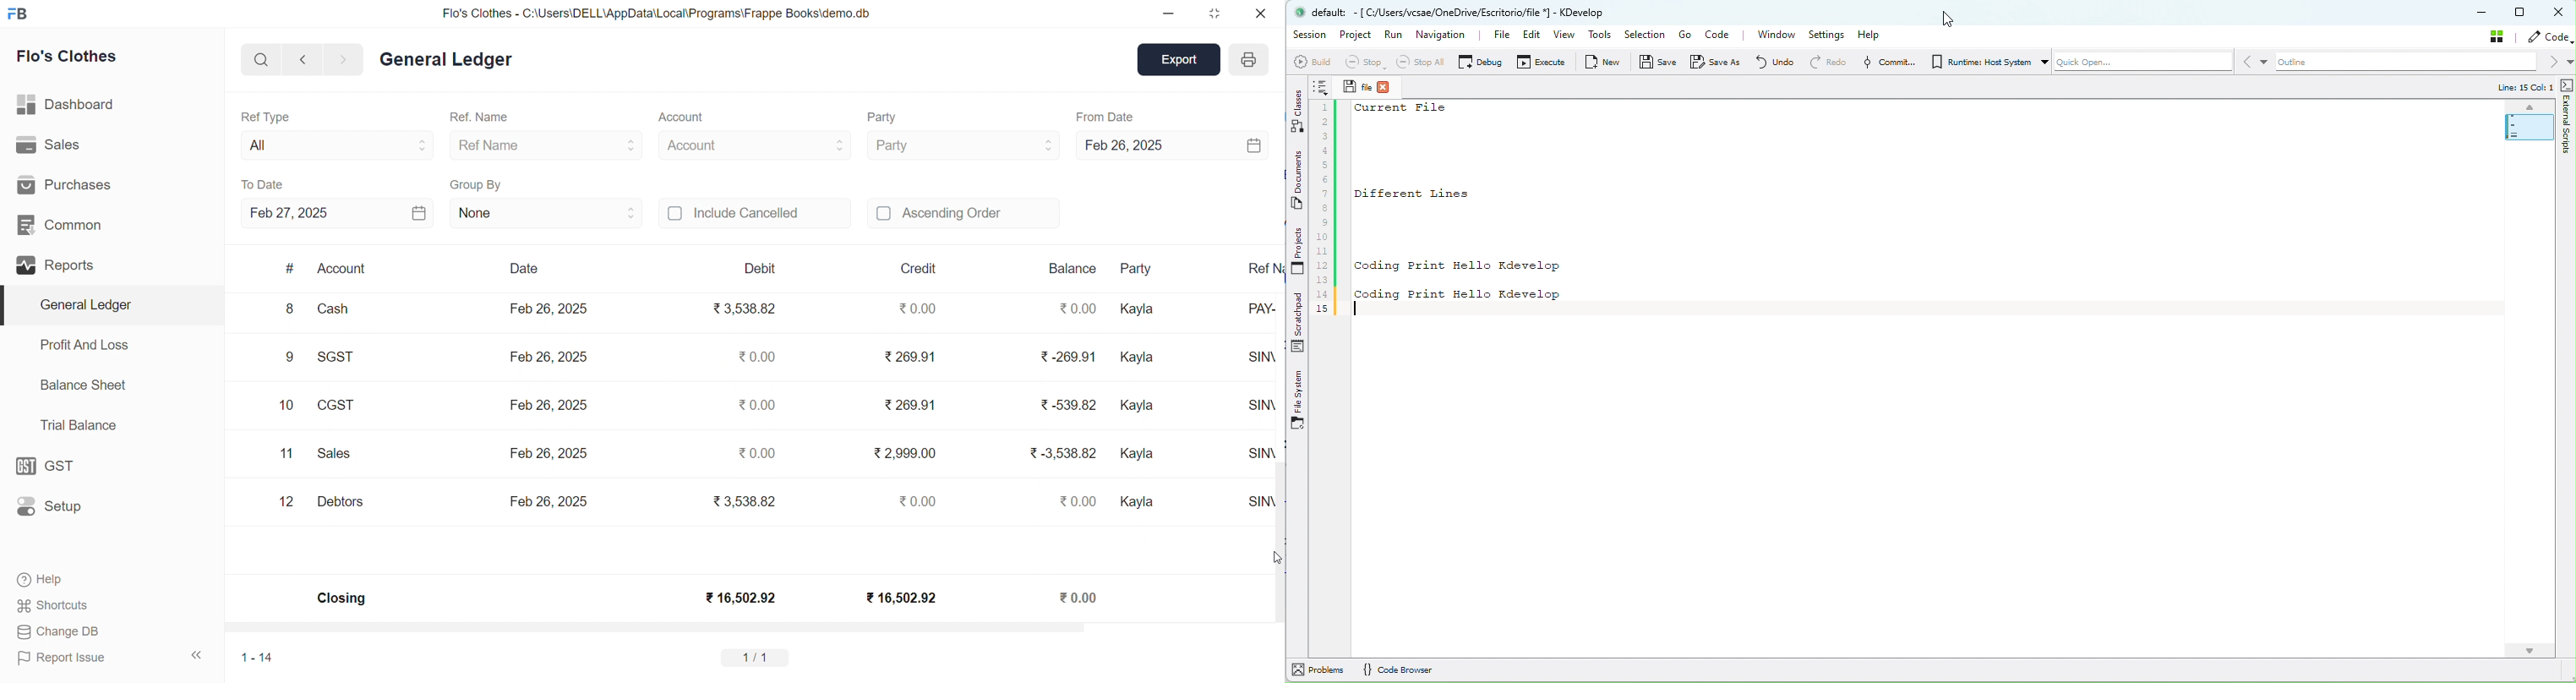 The width and height of the screenshot is (2576, 700). I want to click on ₹0.00, so click(759, 450).